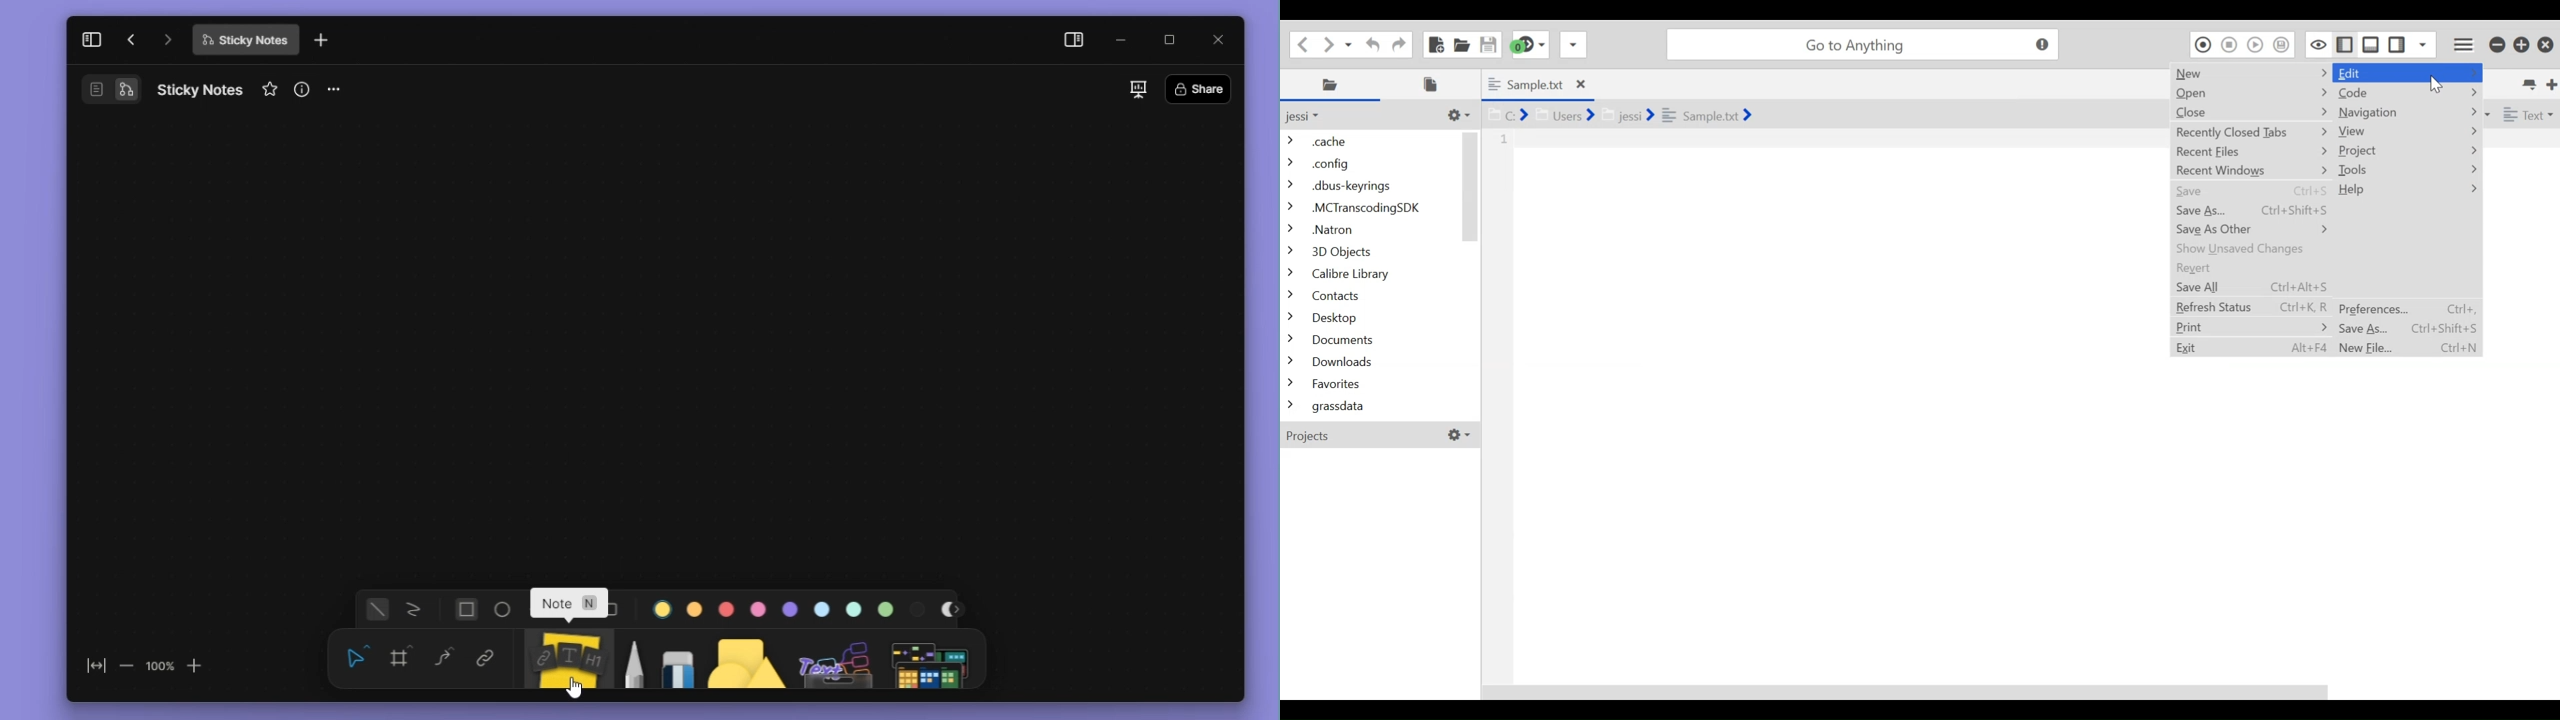 This screenshot has height=728, width=2576. I want to click on Code, so click(2407, 93).